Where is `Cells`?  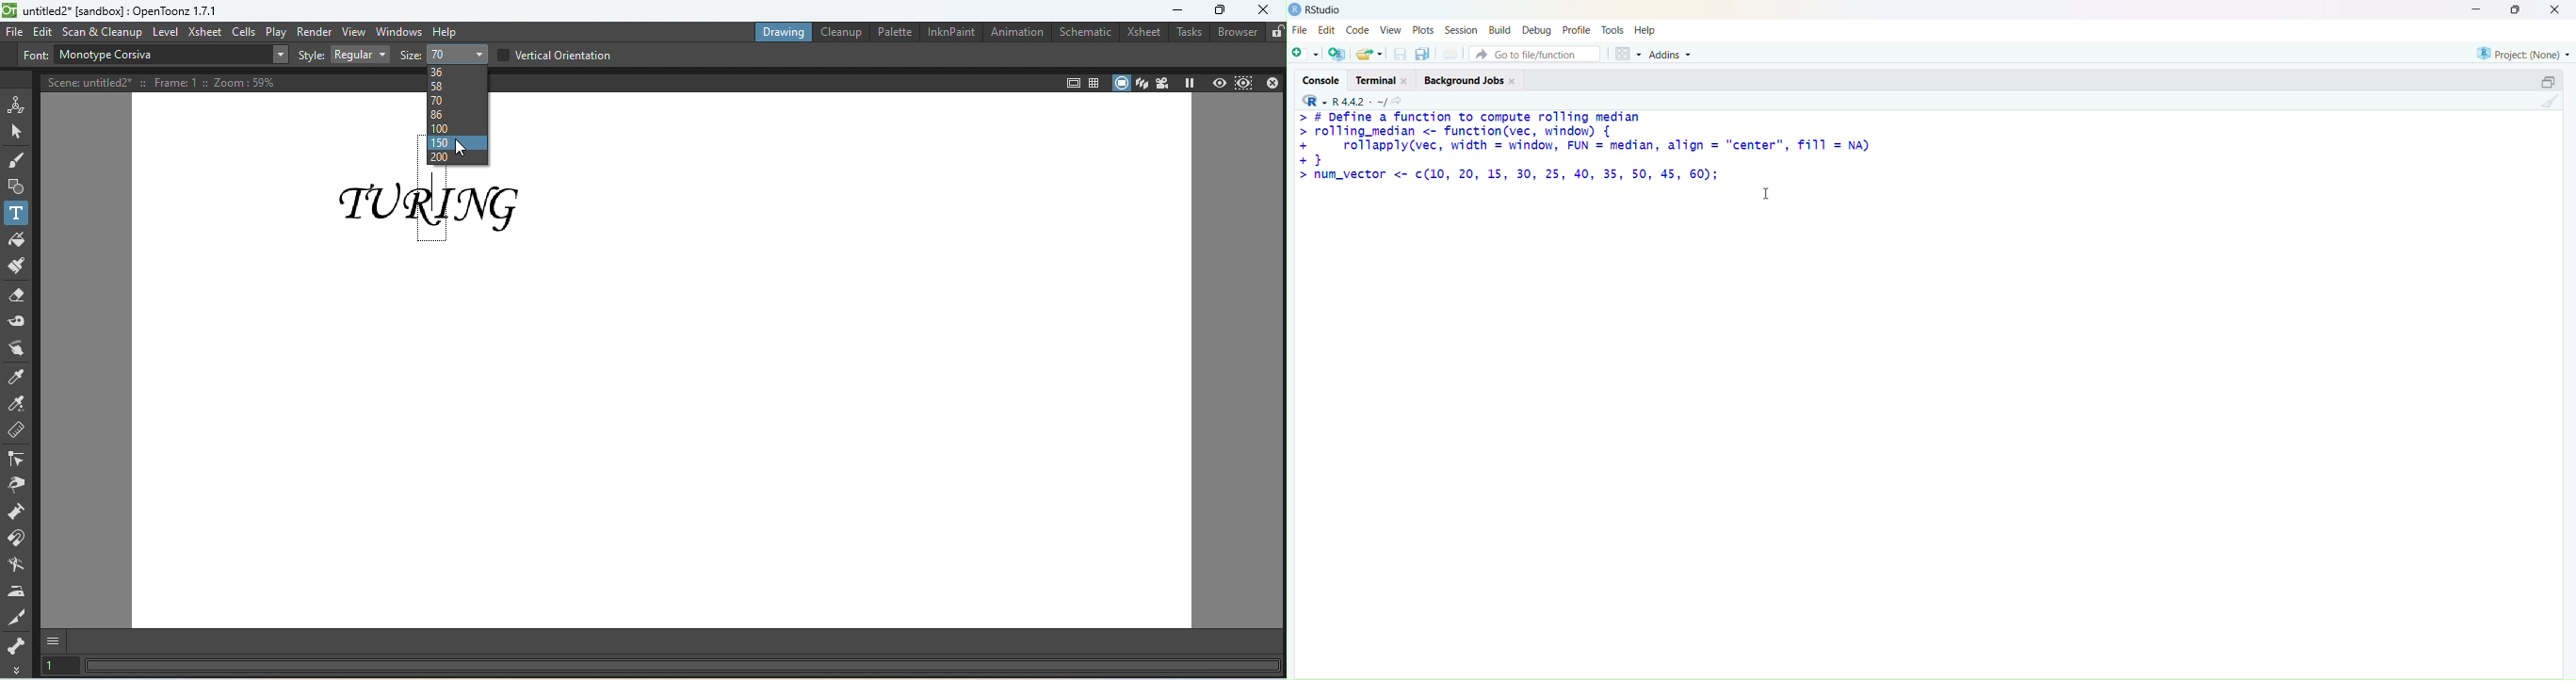 Cells is located at coordinates (245, 32).